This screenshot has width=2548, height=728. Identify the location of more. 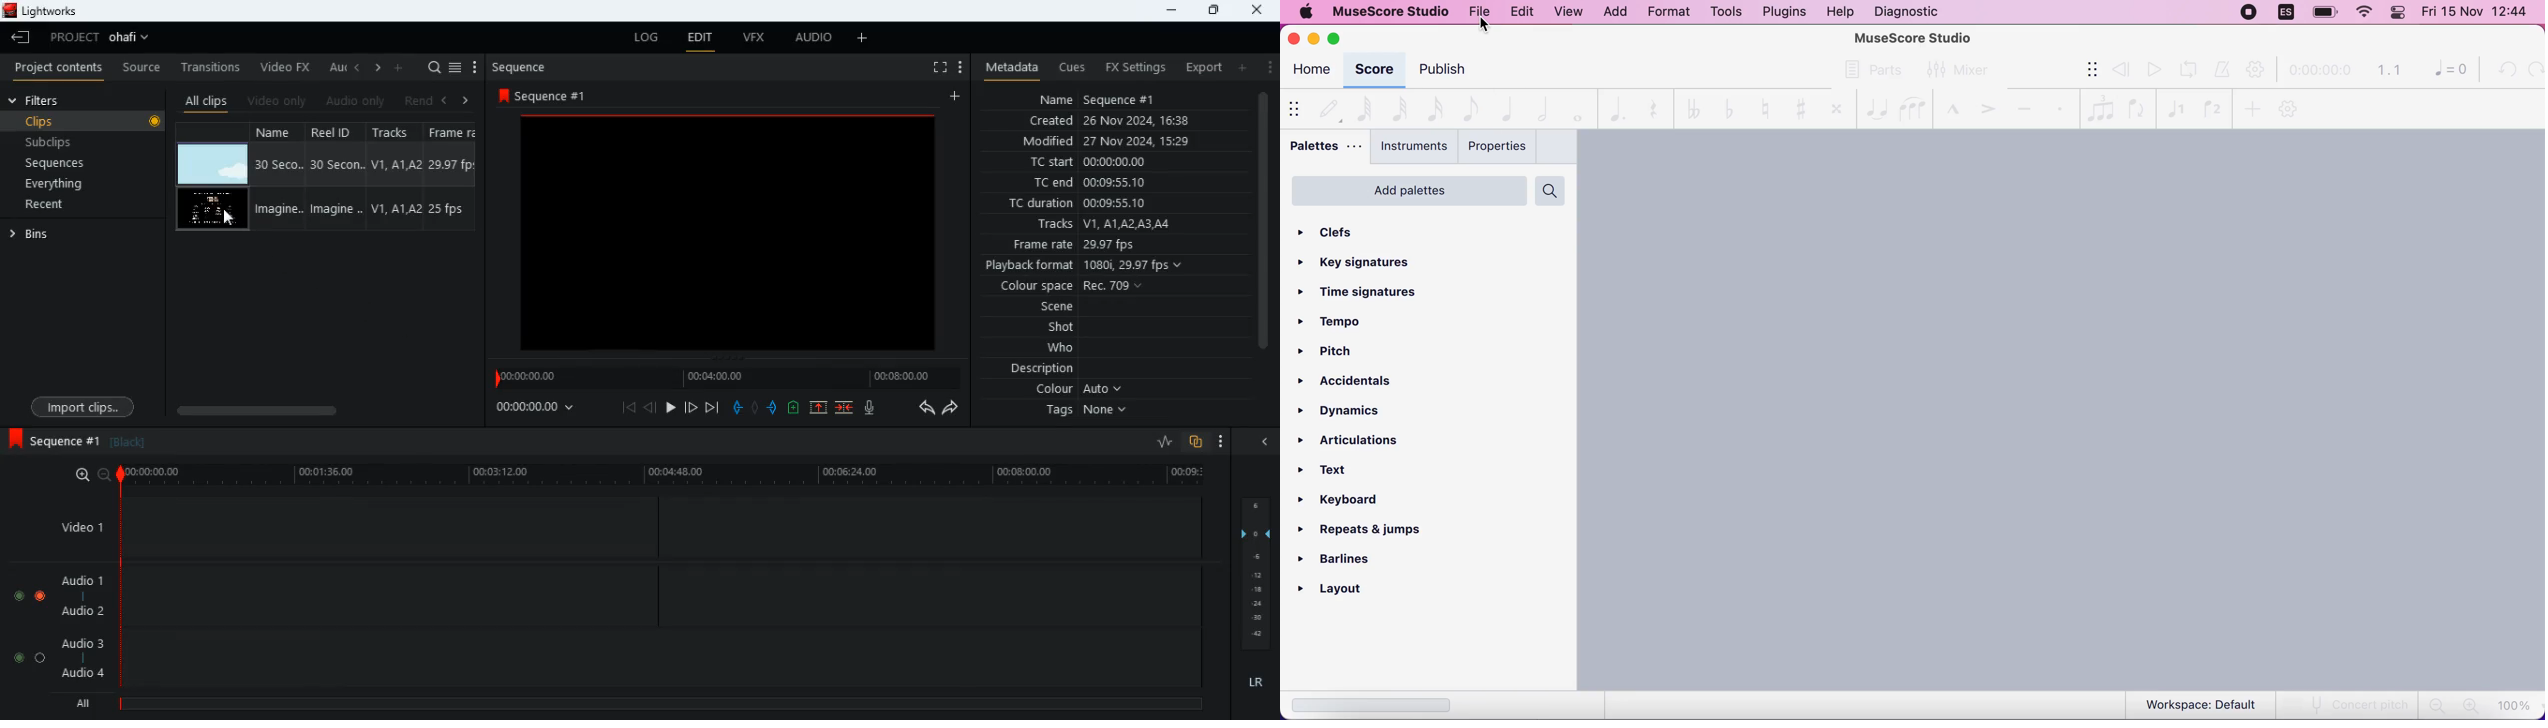
(1268, 66).